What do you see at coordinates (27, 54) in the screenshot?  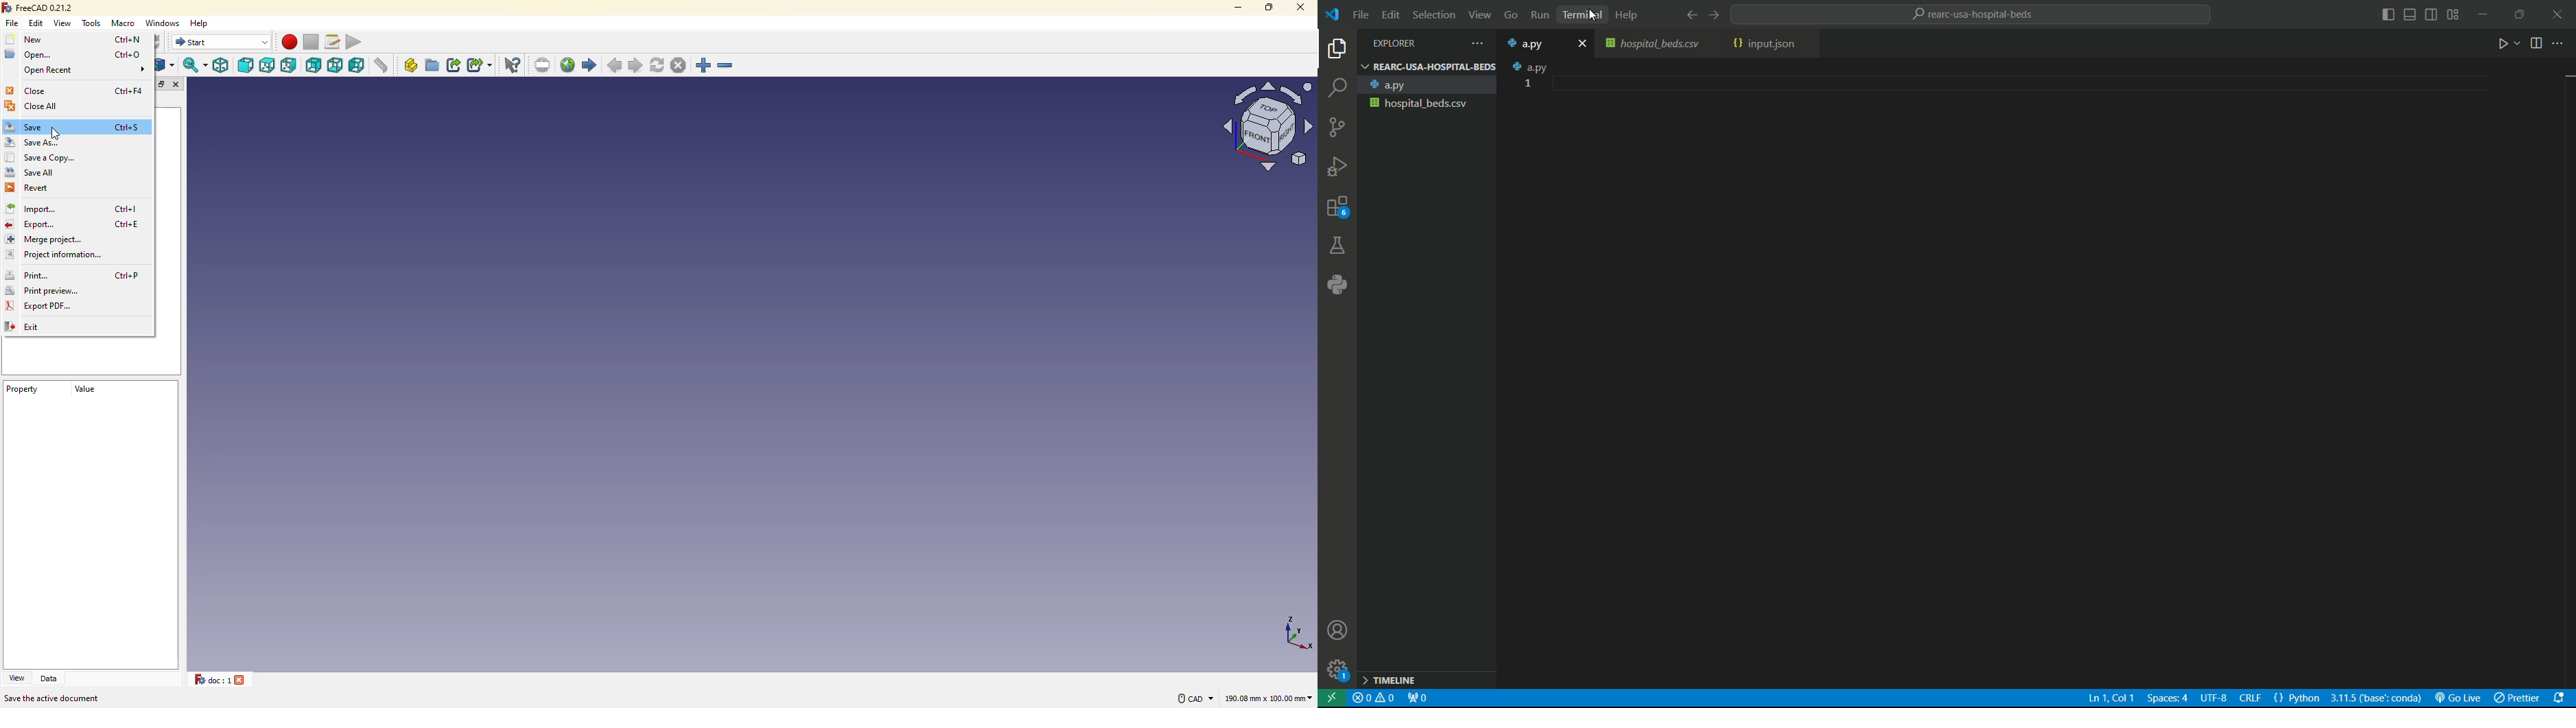 I see `open` at bounding box center [27, 54].